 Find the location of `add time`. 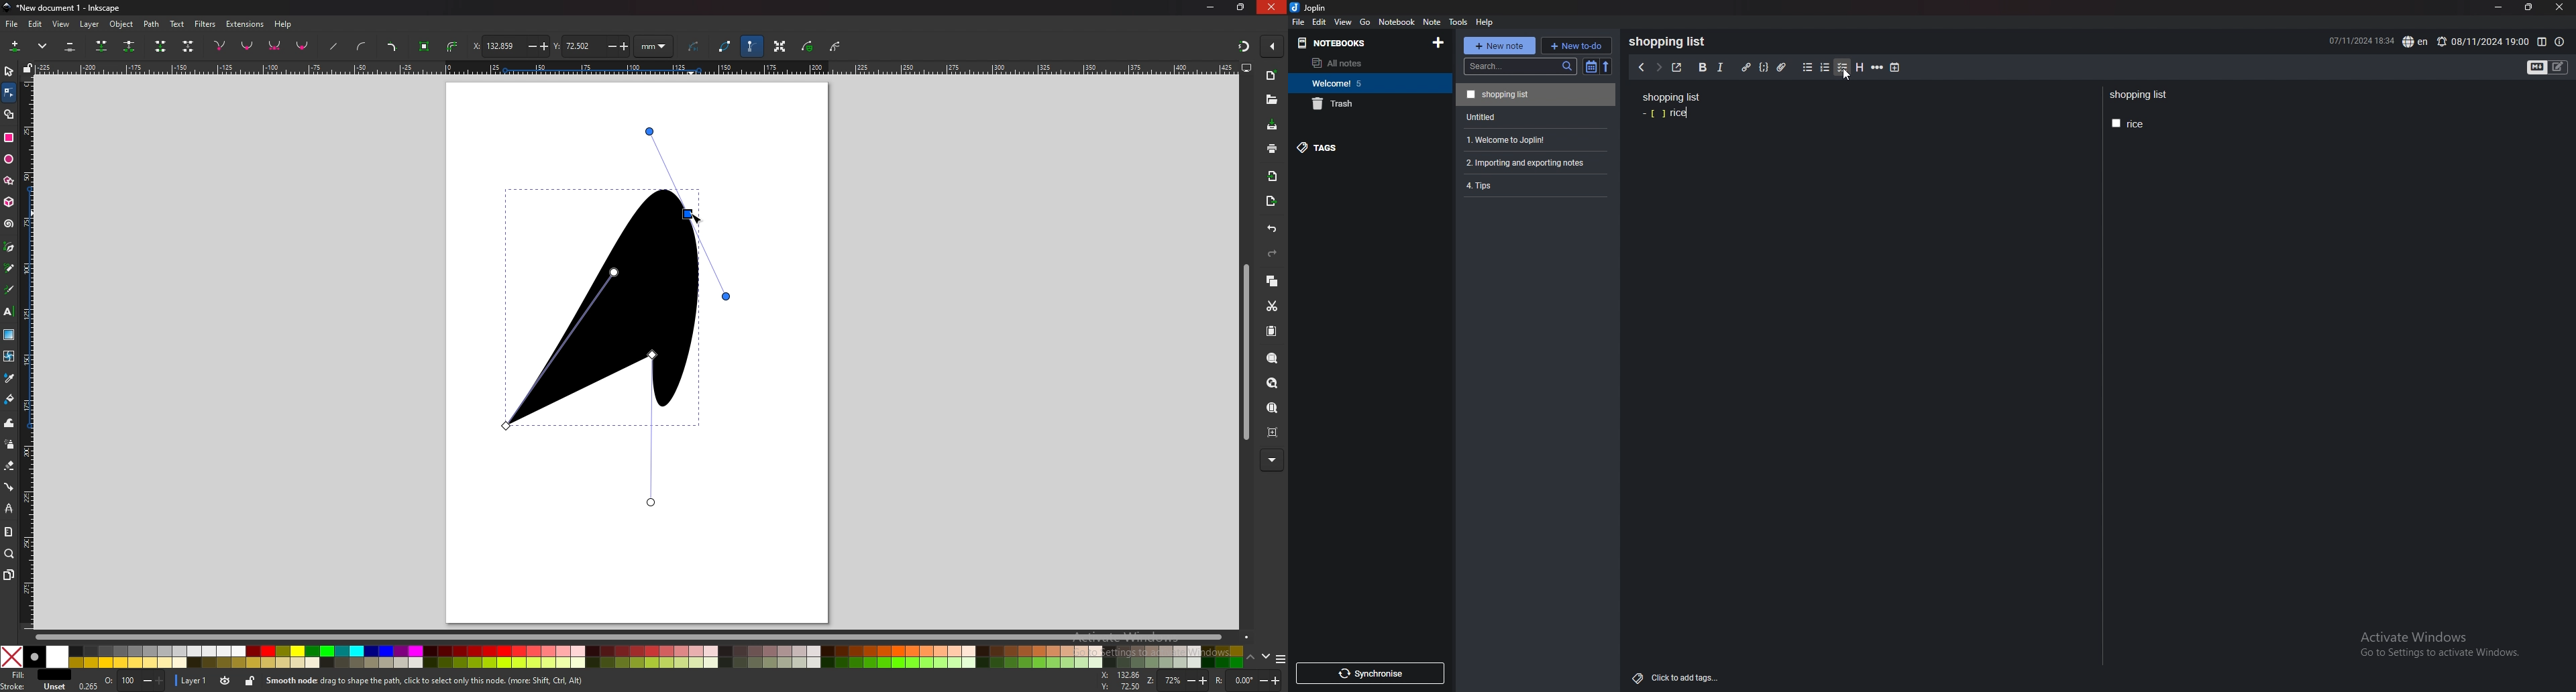

add time is located at coordinates (1896, 67).